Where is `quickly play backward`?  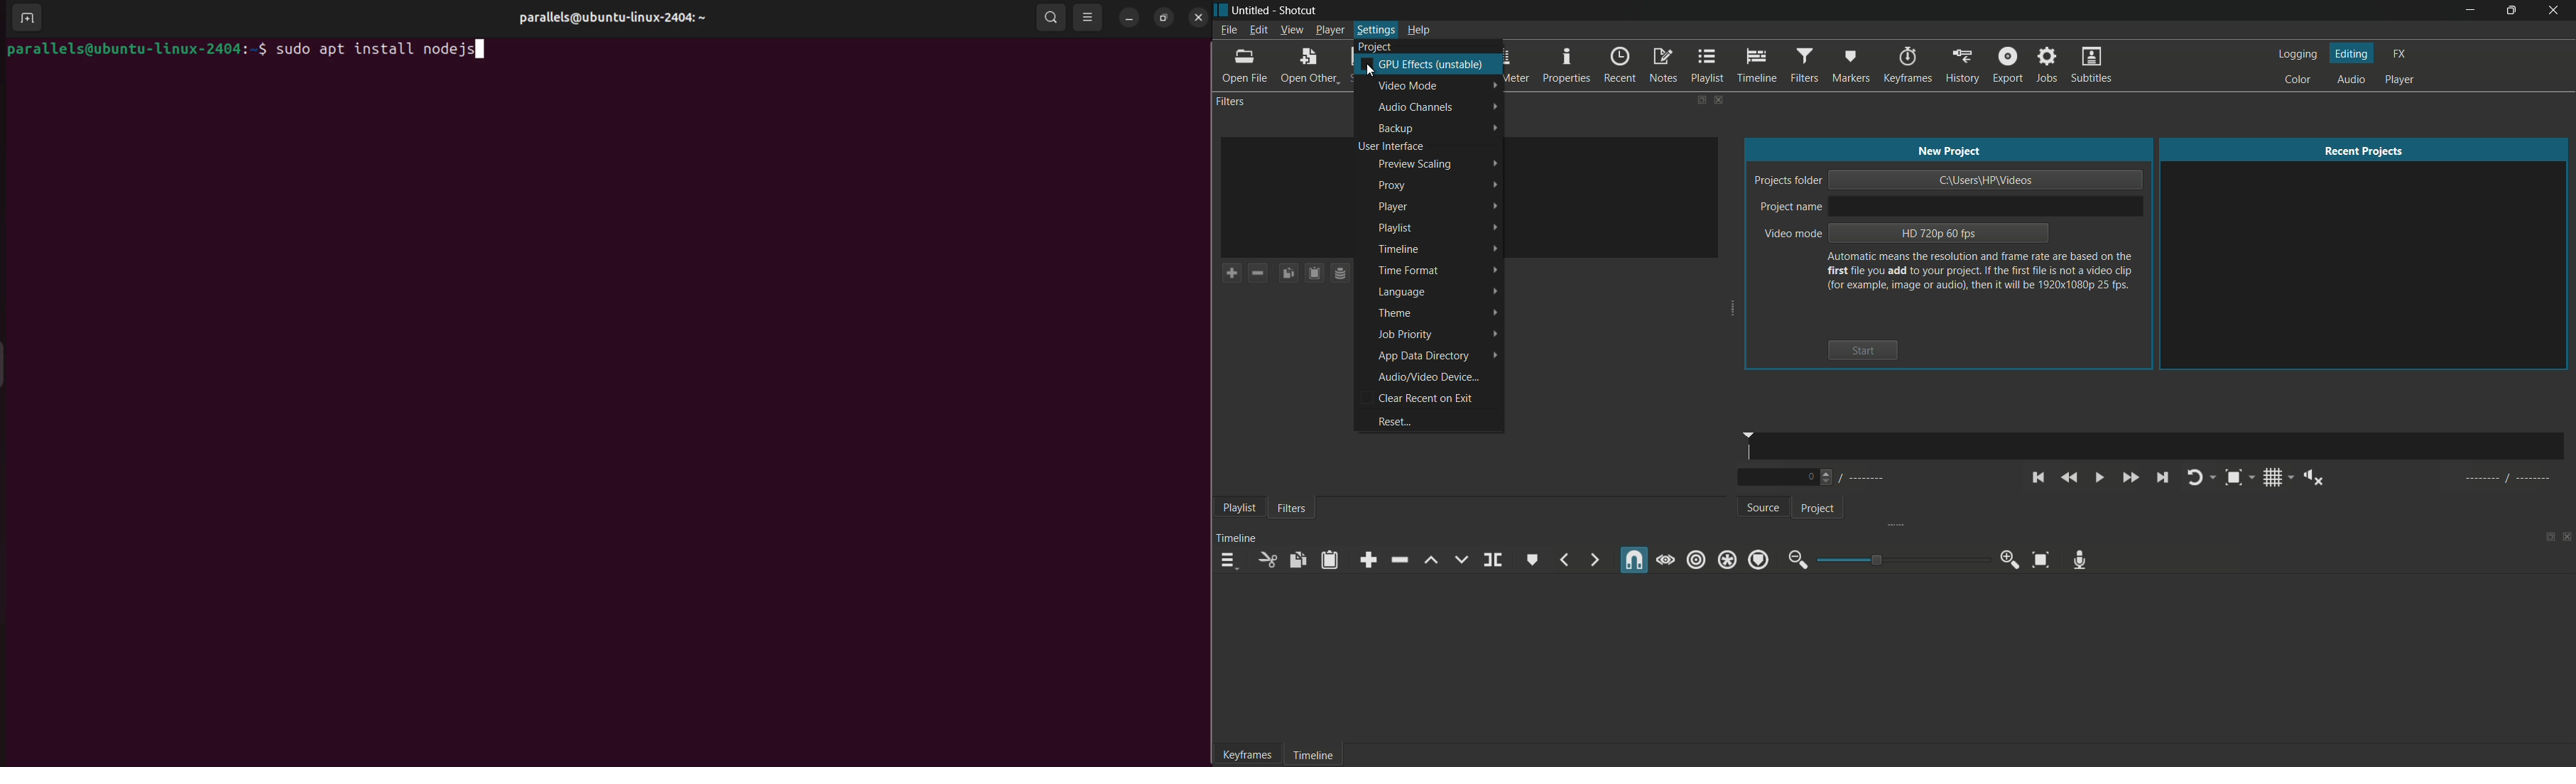
quickly play backward is located at coordinates (2067, 477).